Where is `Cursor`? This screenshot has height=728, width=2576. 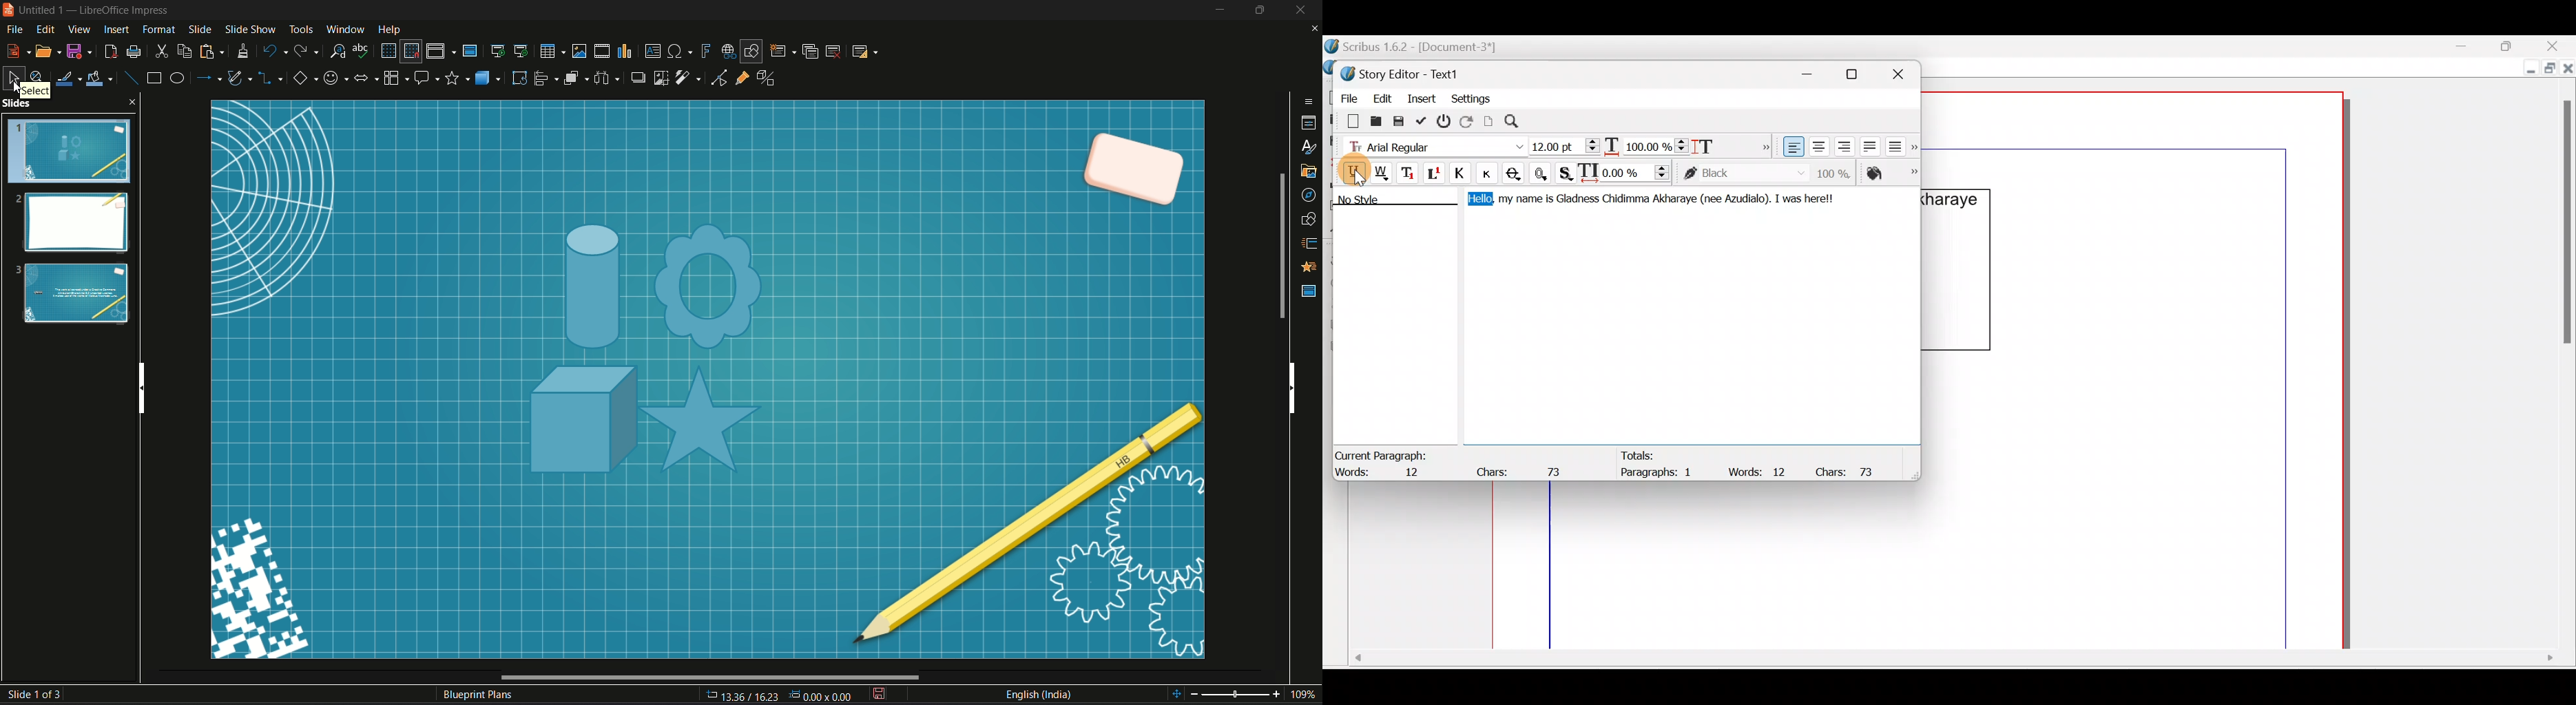
Cursor is located at coordinates (1358, 171).